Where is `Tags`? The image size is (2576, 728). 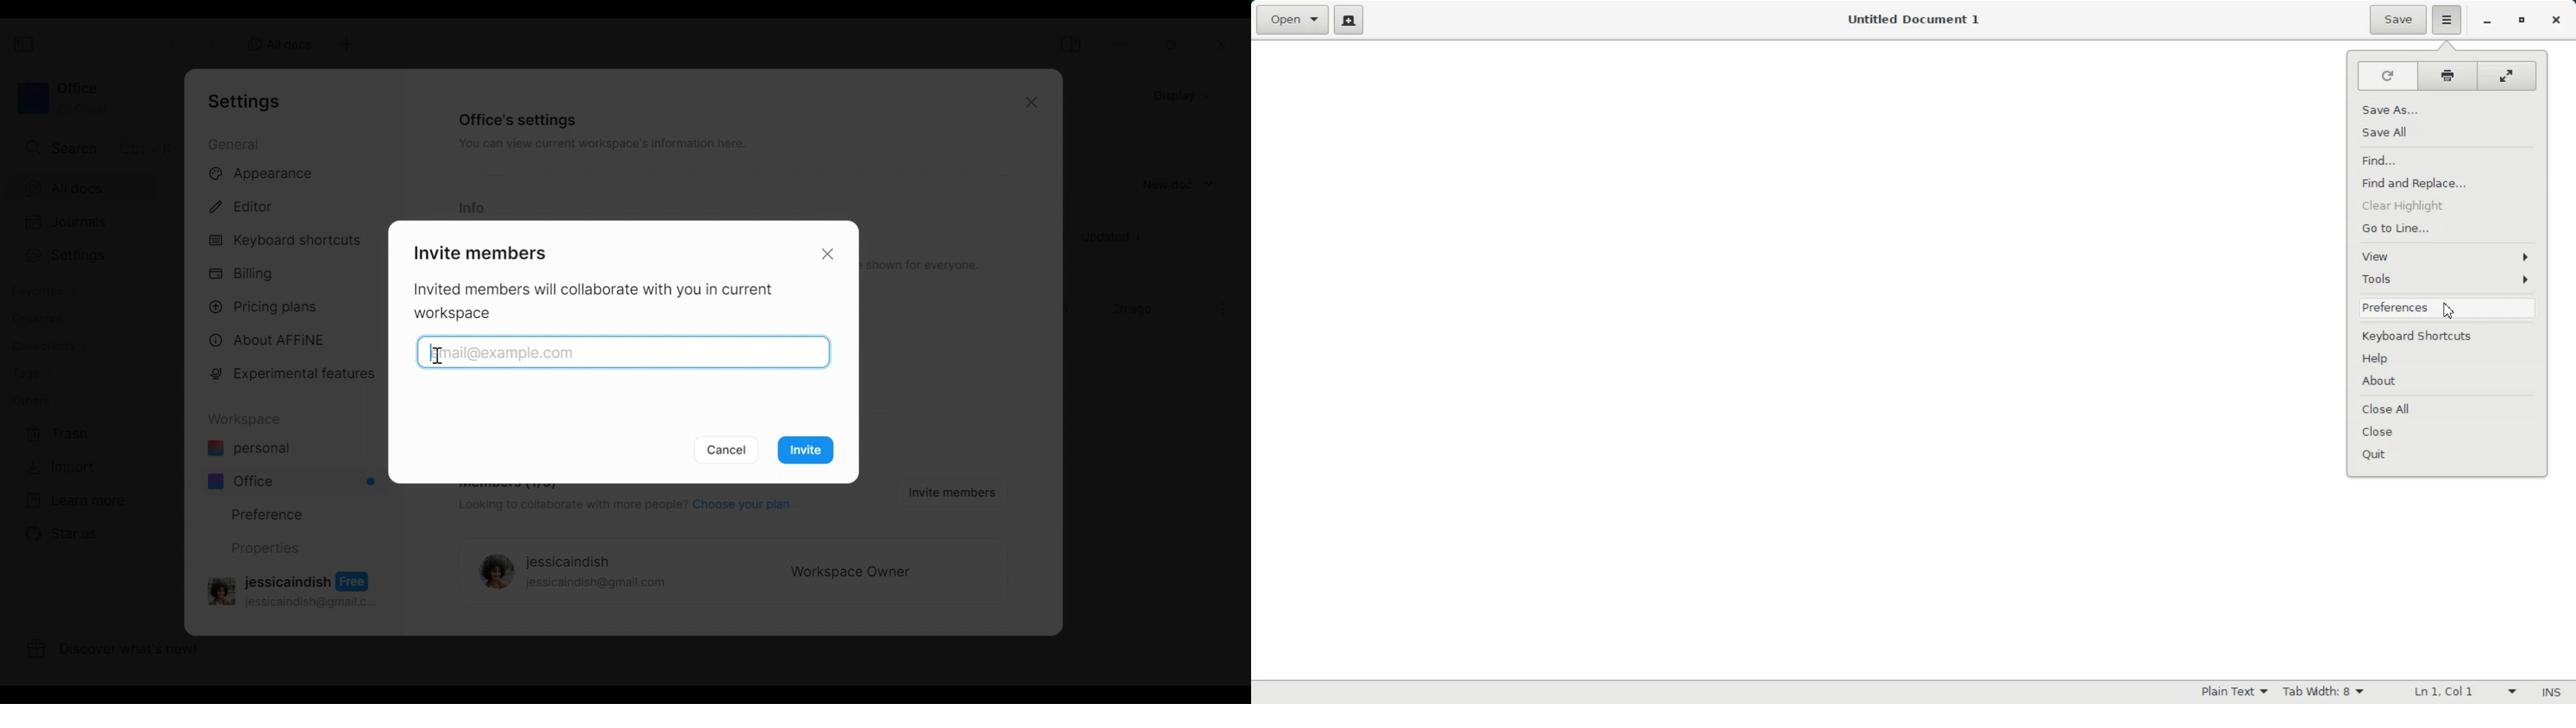
Tags is located at coordinates (31, 375).